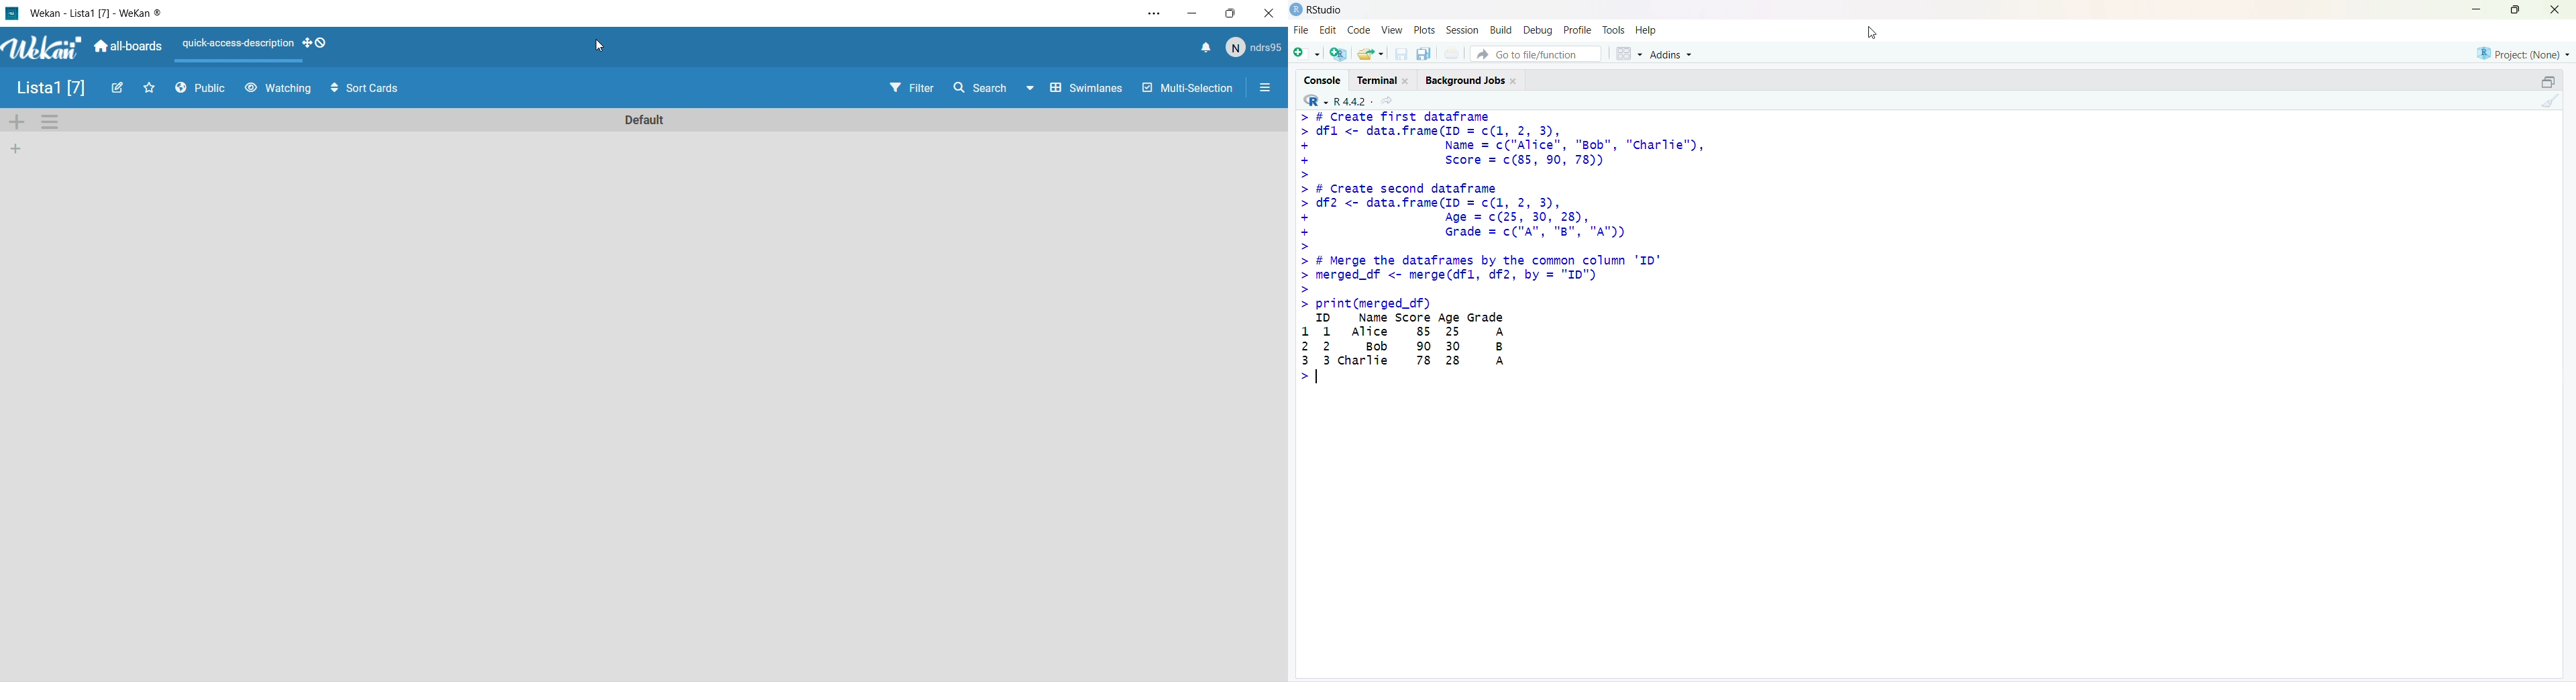 The width and height of the screenshot is (2576, 700). I want to click on Code, so click(1361, 30).